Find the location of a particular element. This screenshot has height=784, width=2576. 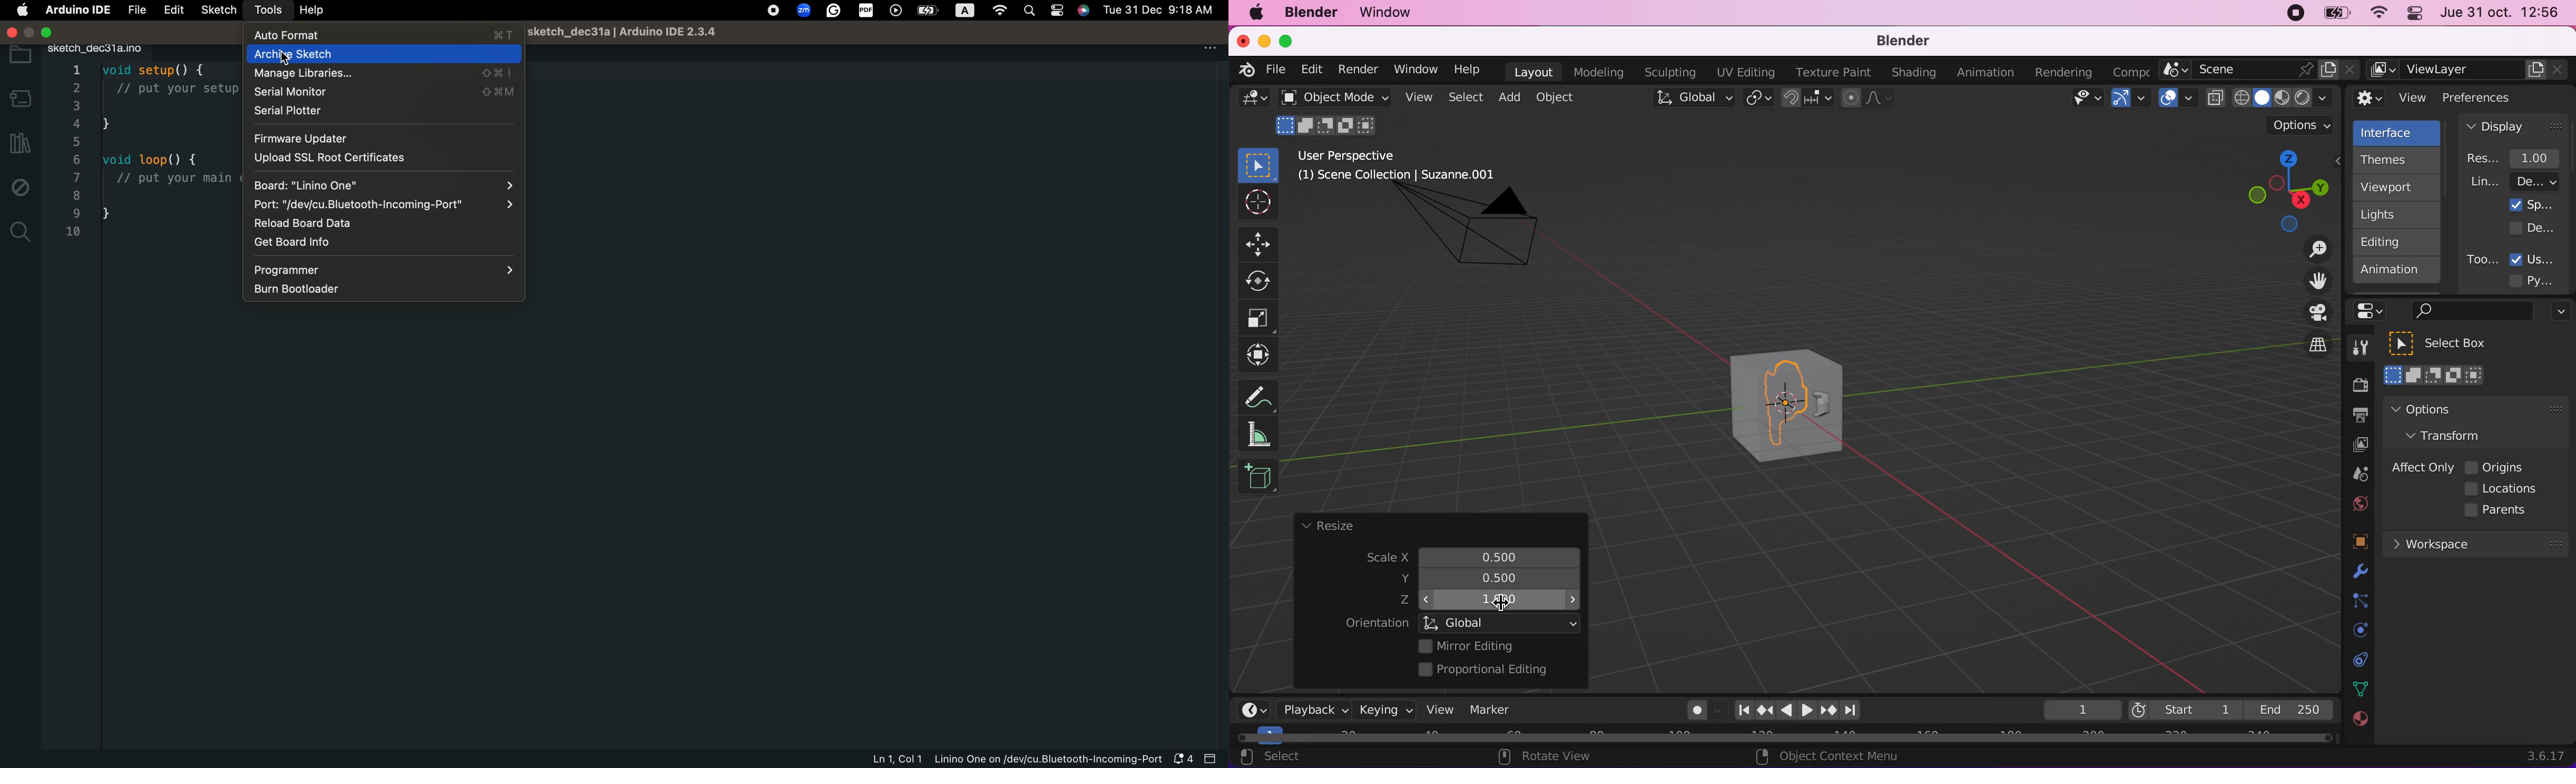

resize is located at coordinates (1327, 527).